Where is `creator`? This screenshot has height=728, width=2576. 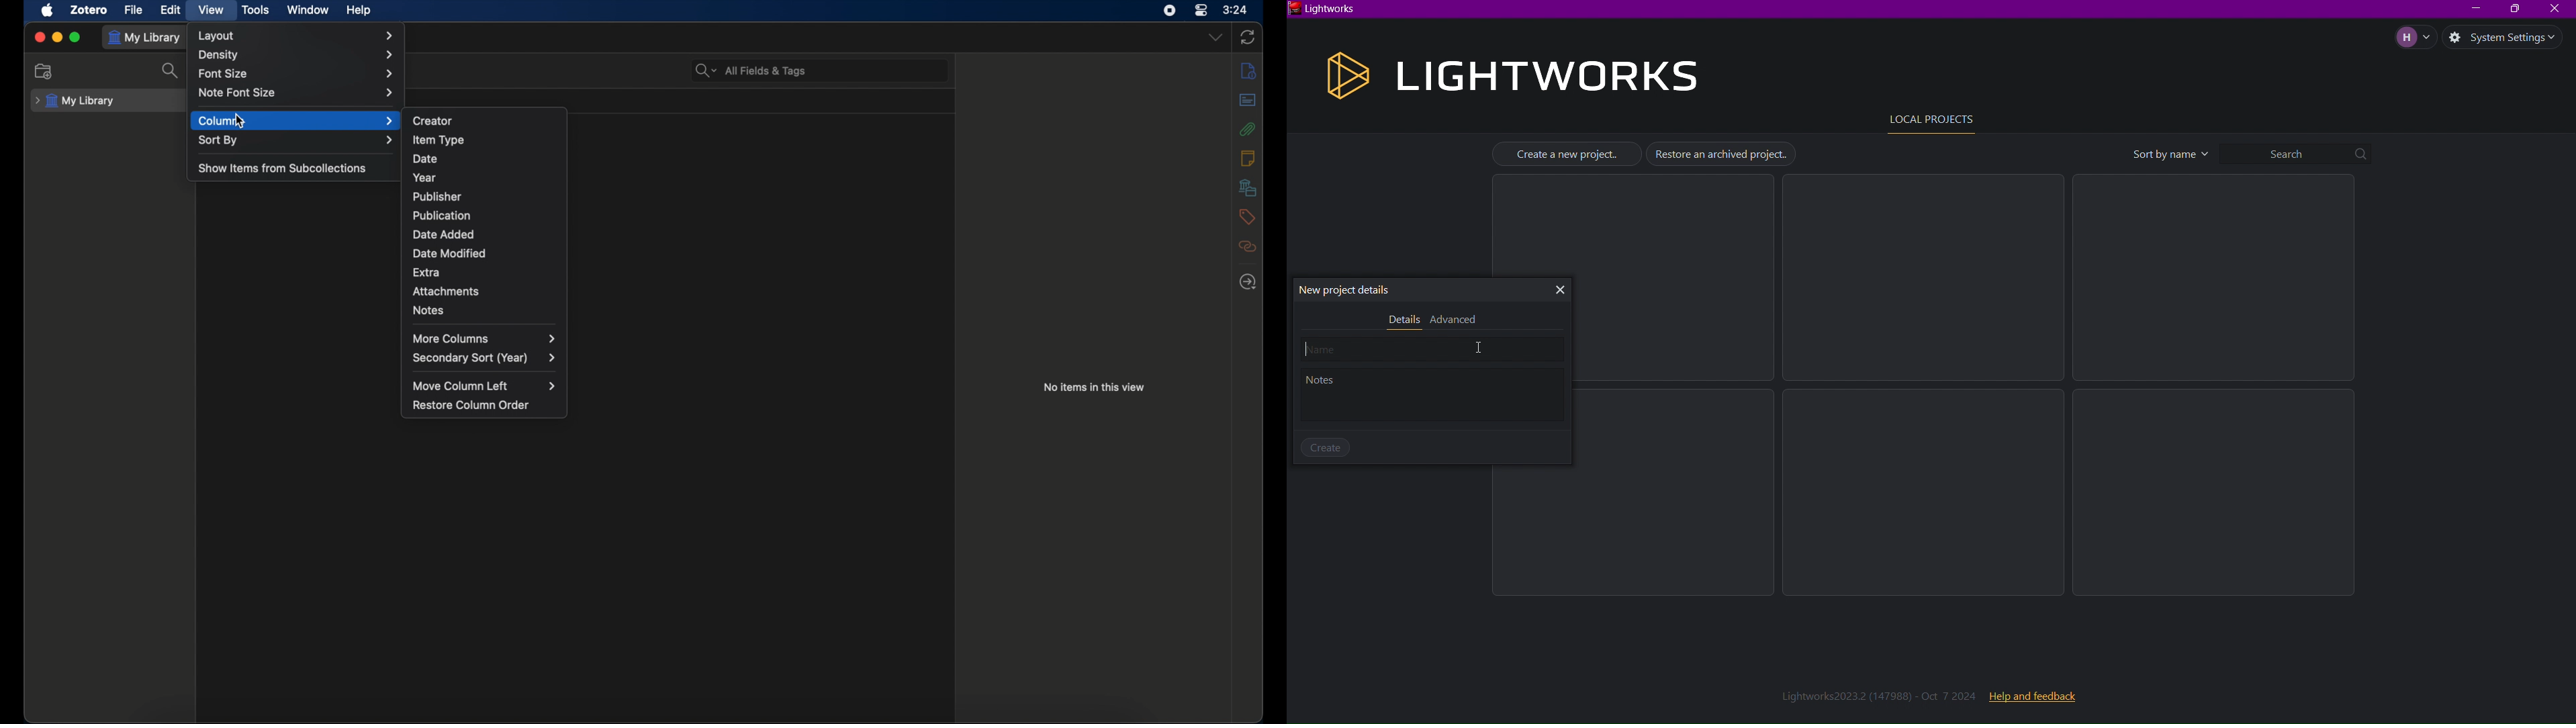 creator is located at coordinates (434, 121).